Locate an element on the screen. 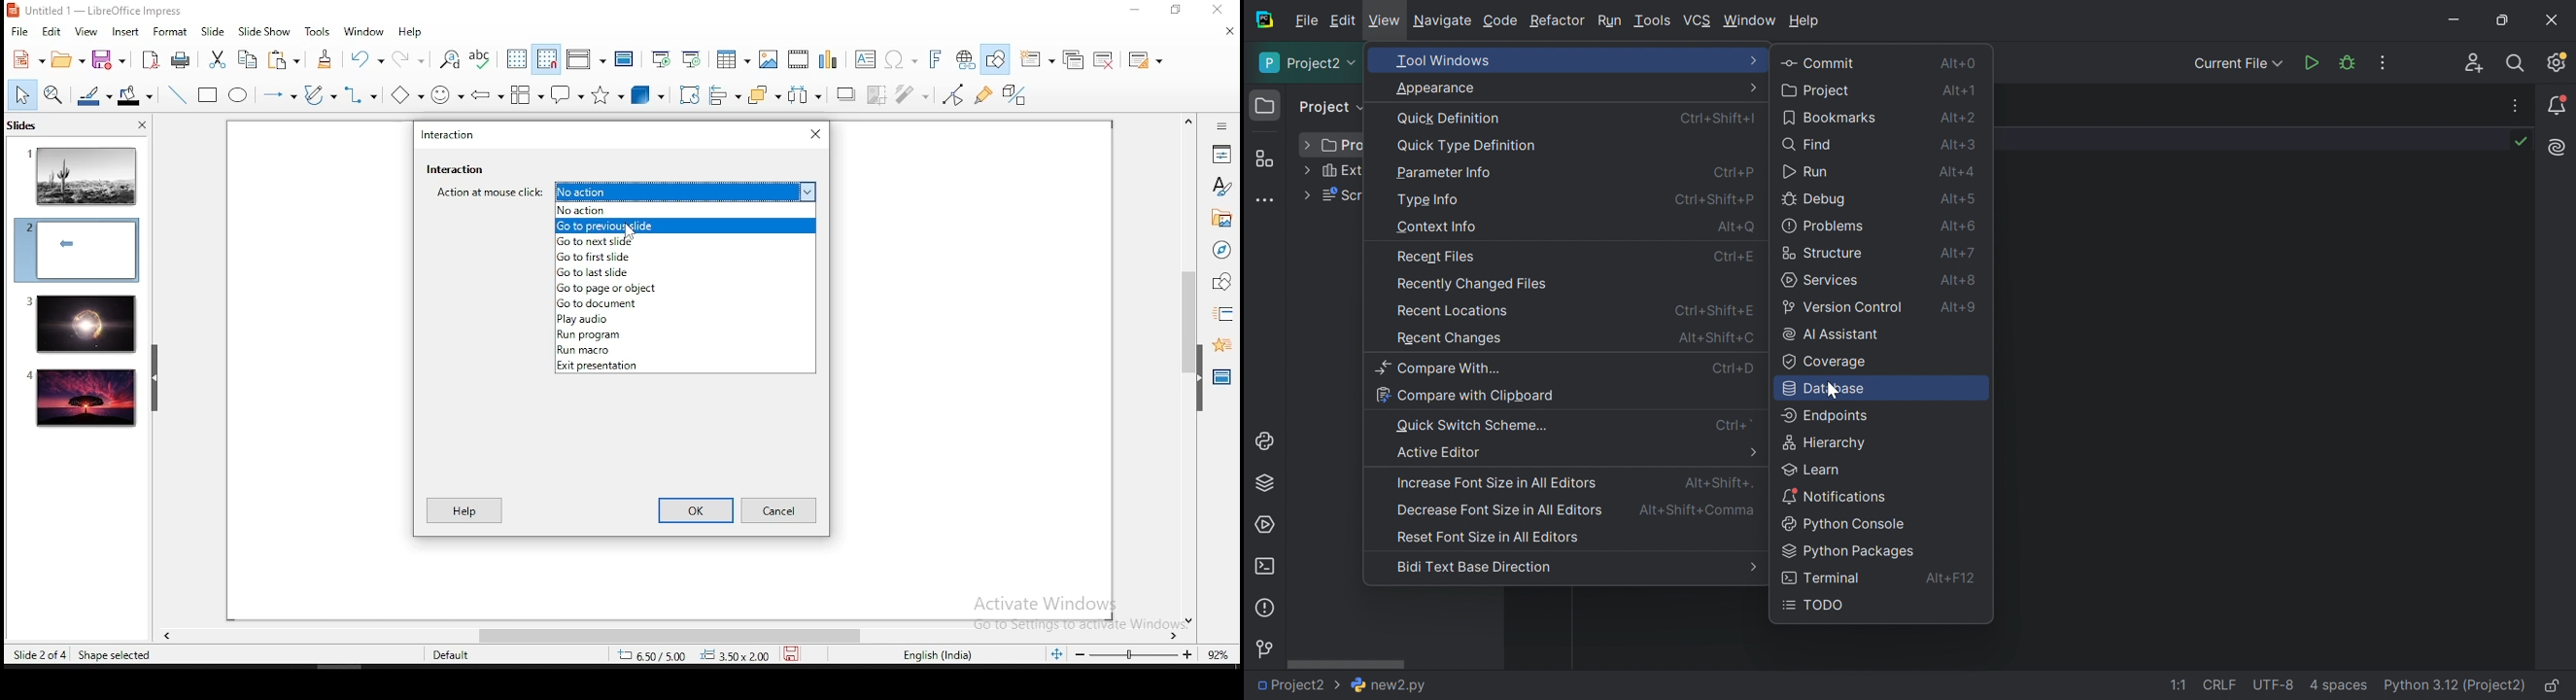 Image resolution: width=2576 pixels, height=700 pixels. display views is located at coordinates (585, 59).